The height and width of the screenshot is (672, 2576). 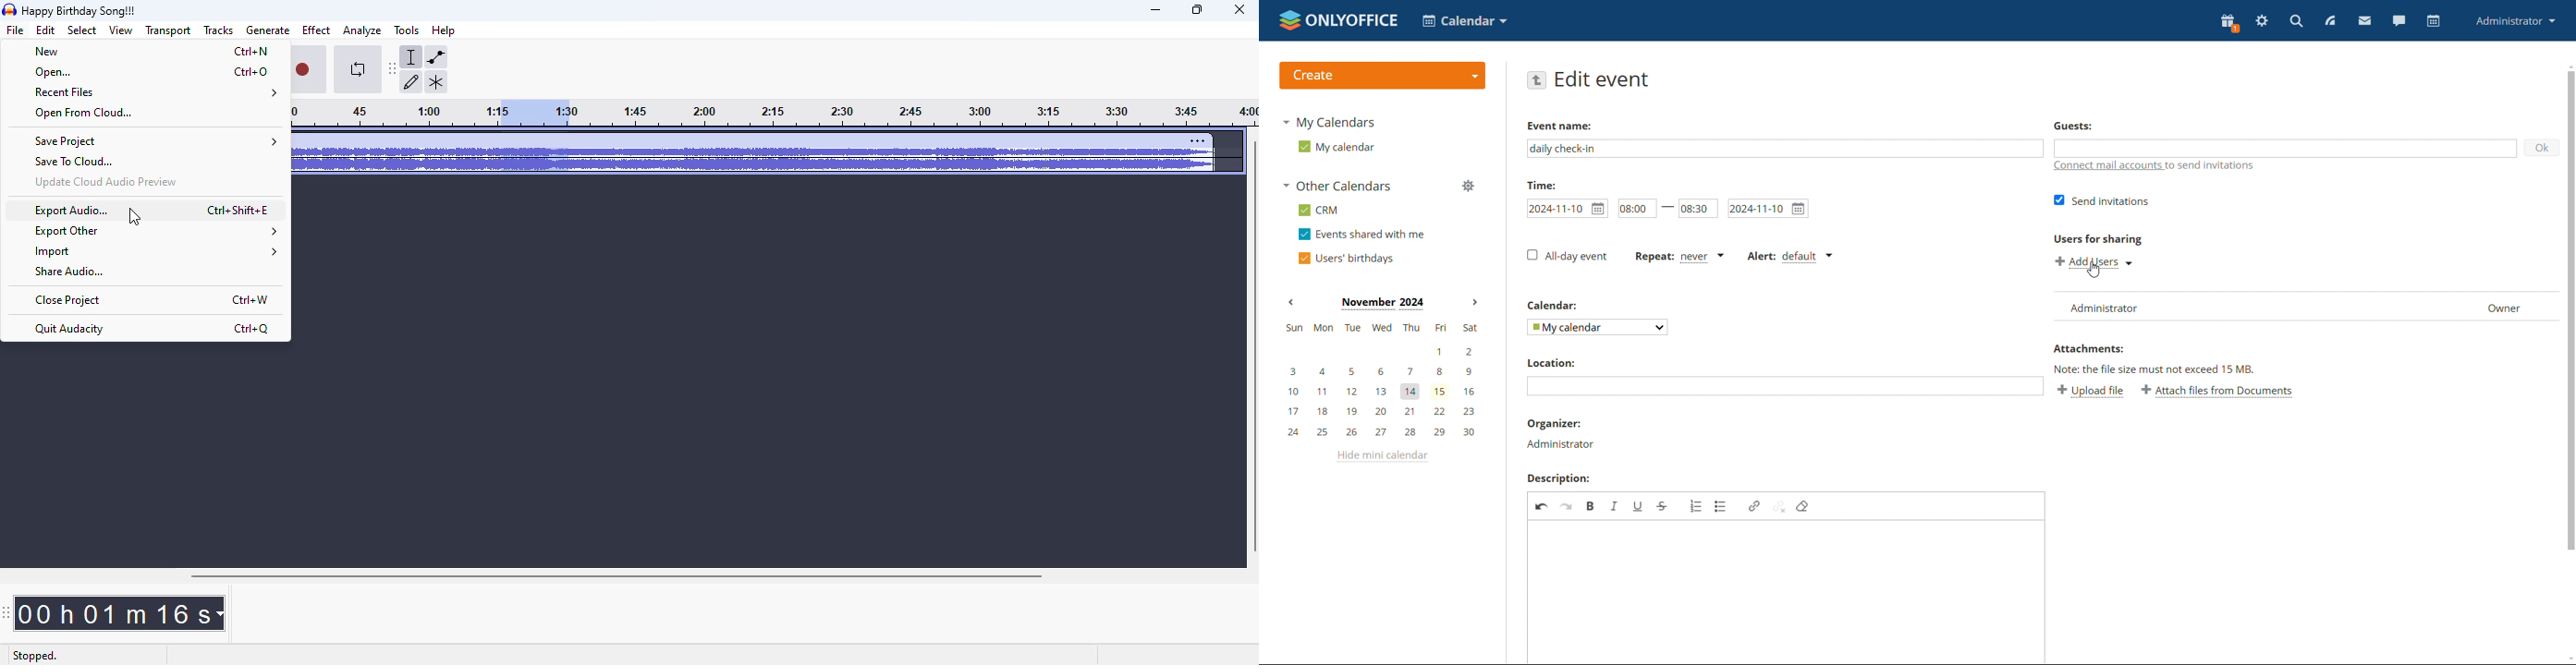 I want to click on import, so click(x=157, y=252).